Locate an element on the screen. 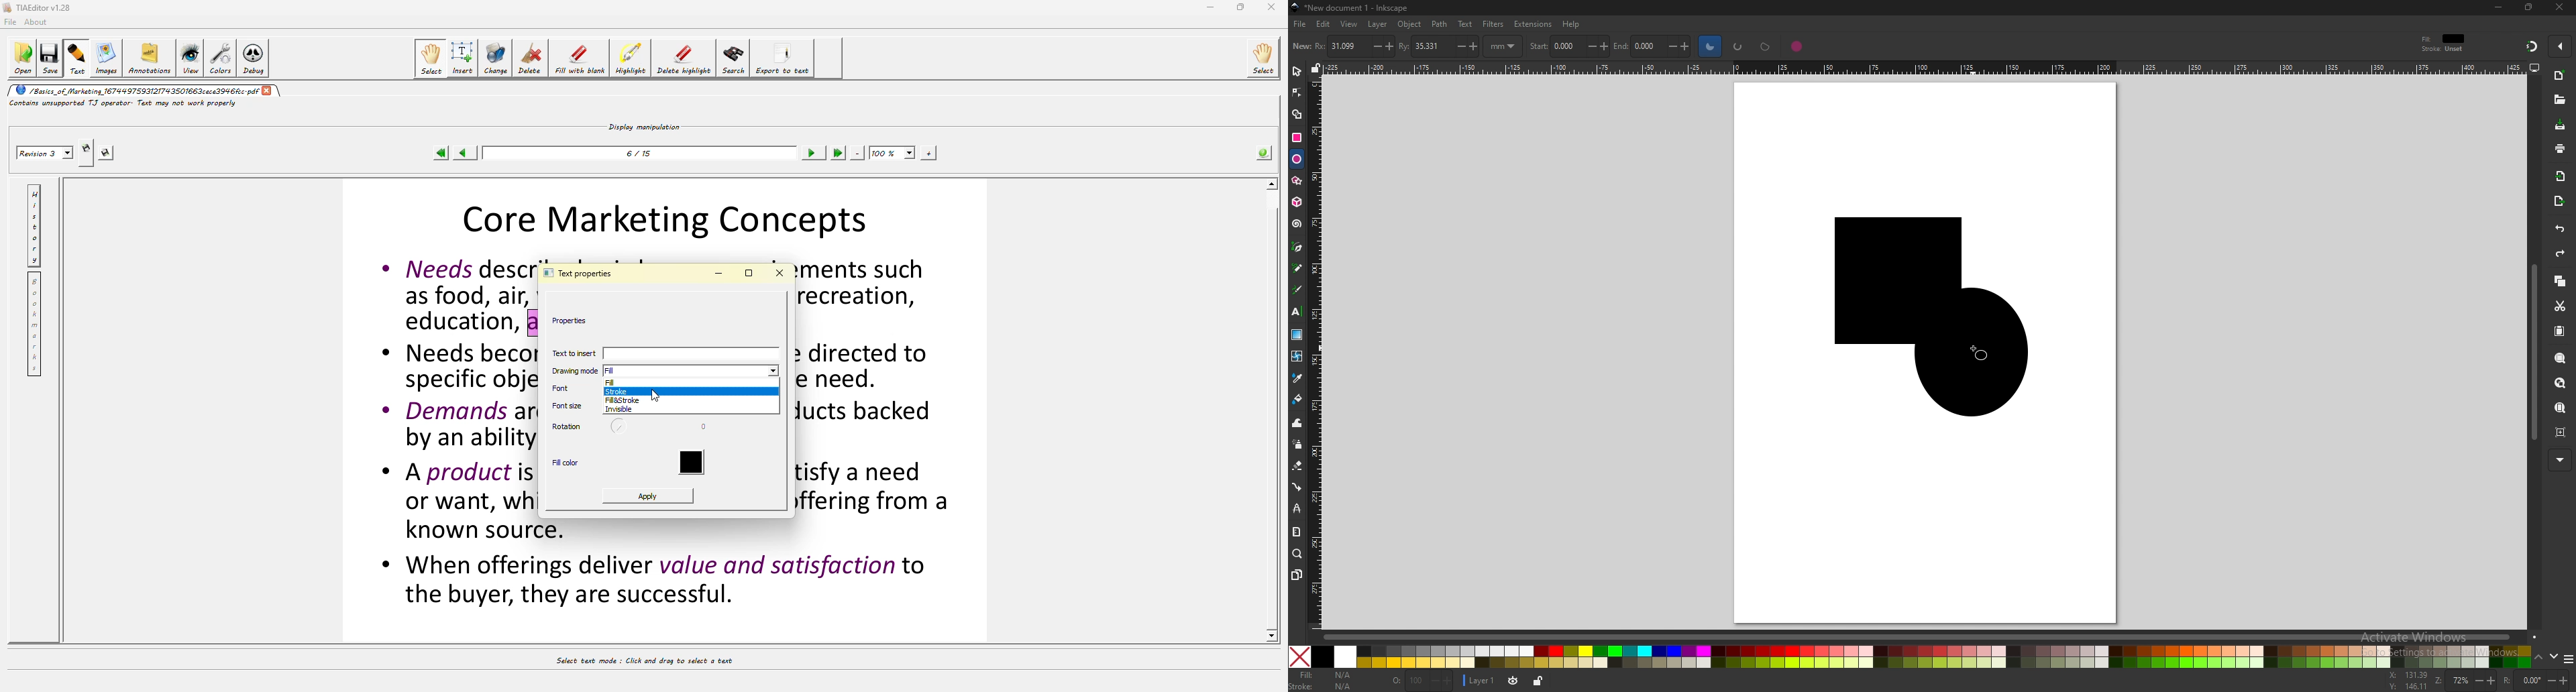 The width and height of the screenshot is (2576, 700). change is located at coordinates (495, 58).